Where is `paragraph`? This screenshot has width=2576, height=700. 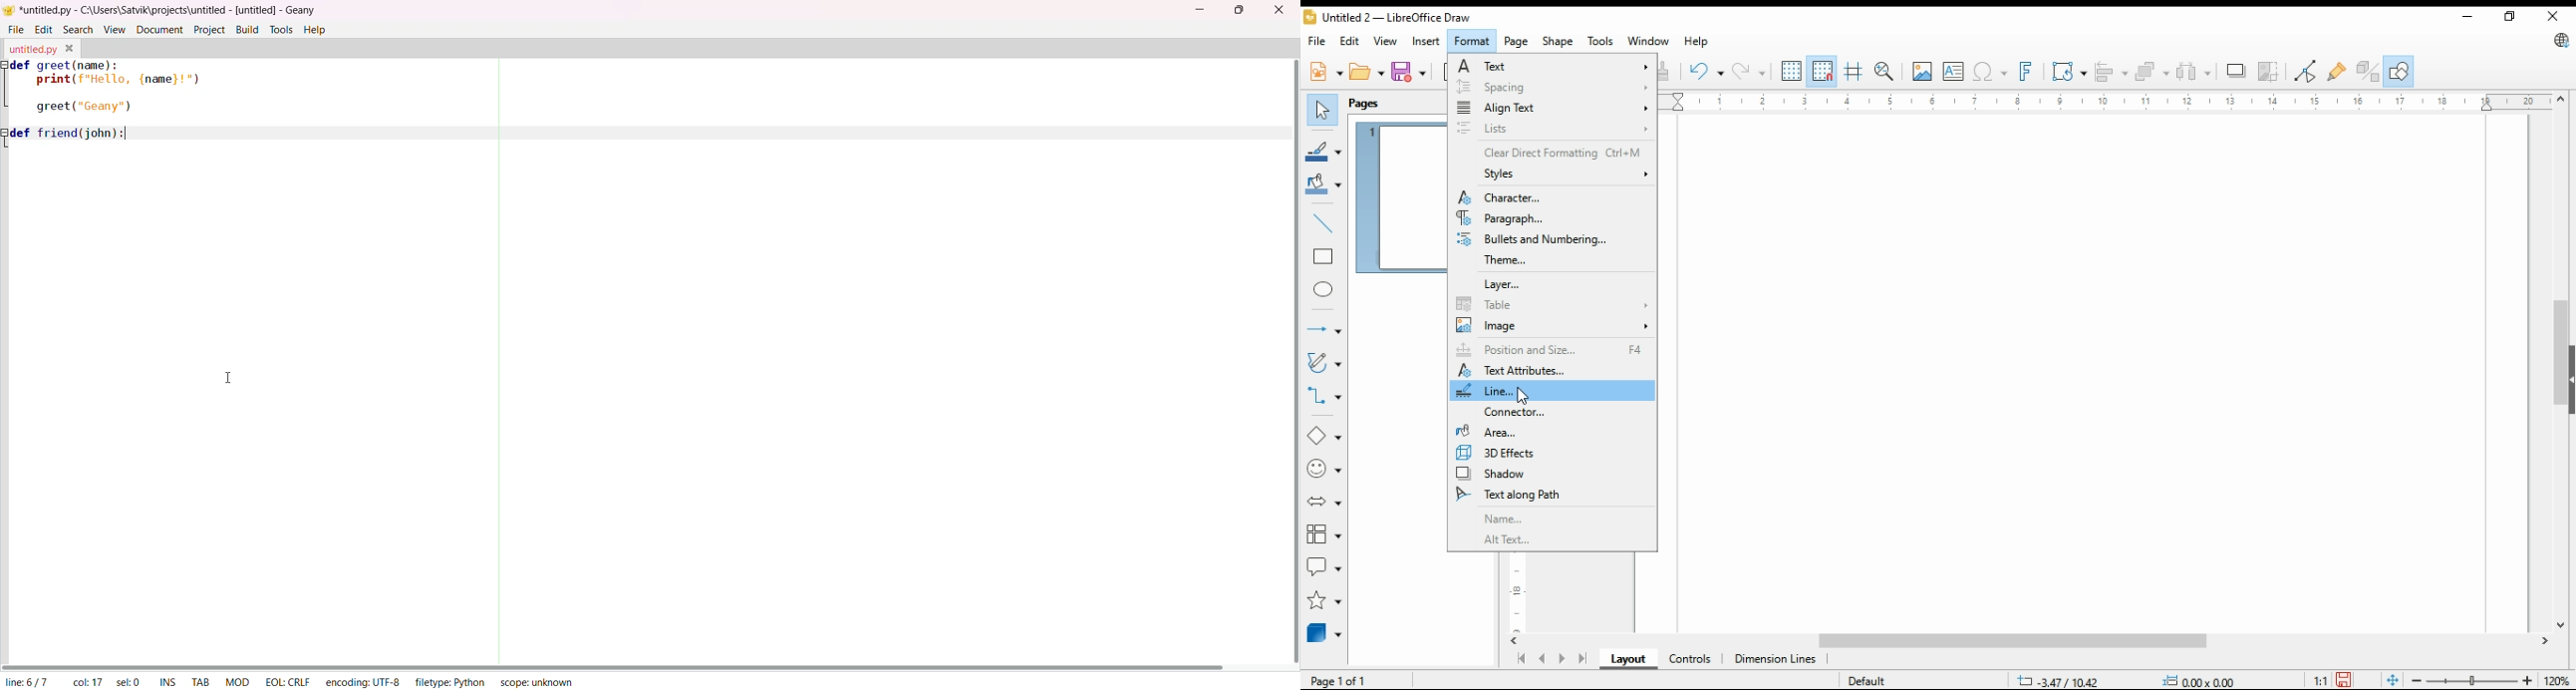 paragraph is located at coordinates (1551, 217).